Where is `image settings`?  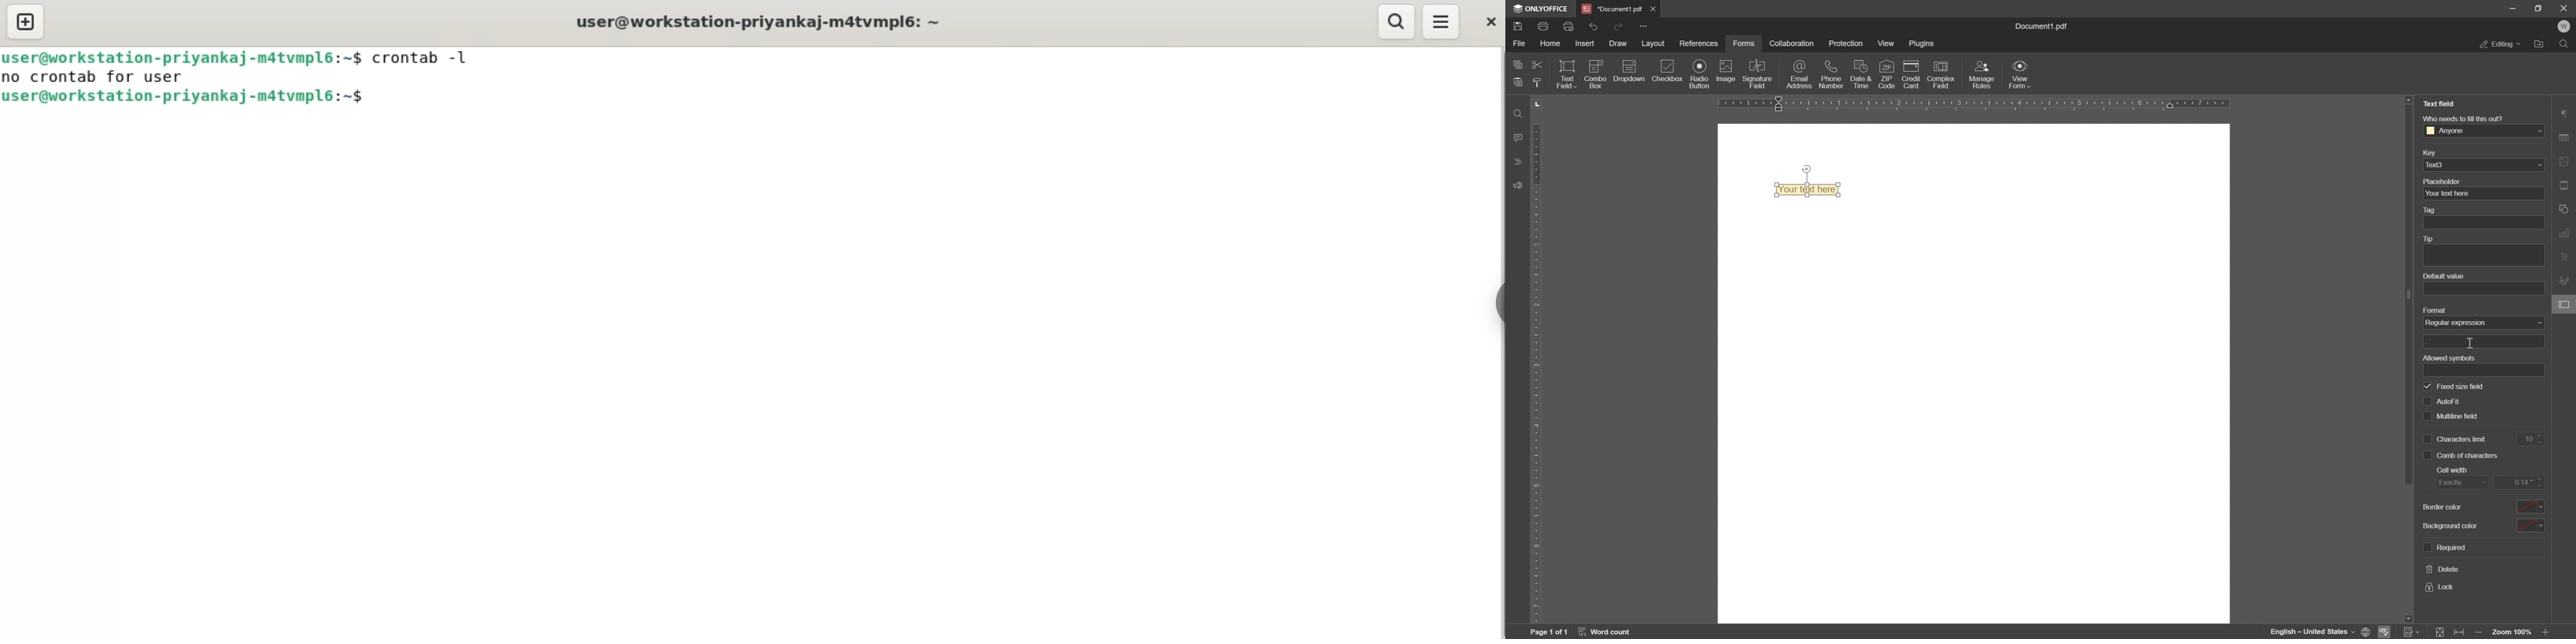 image settings is located at coordinates (2566, 161).